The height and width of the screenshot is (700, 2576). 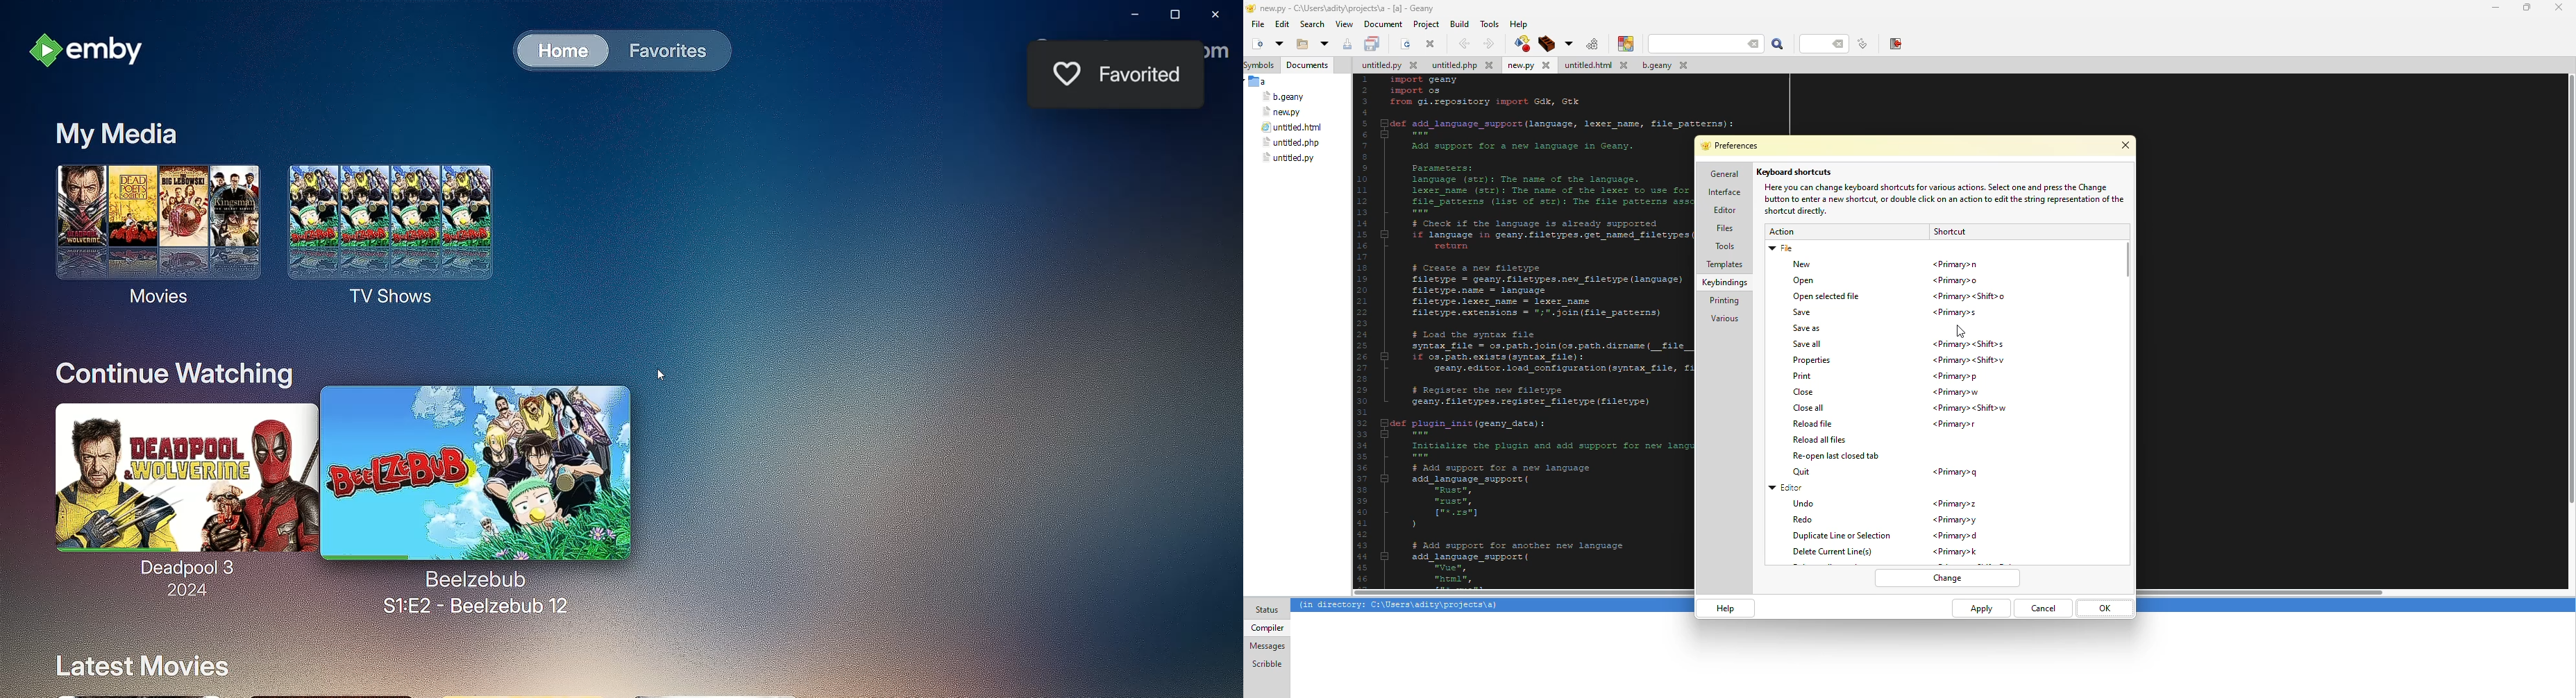 What do you see at coordinates (1723, 174) in the screenshot?
I see `general` at bounding box center [1723, 174].